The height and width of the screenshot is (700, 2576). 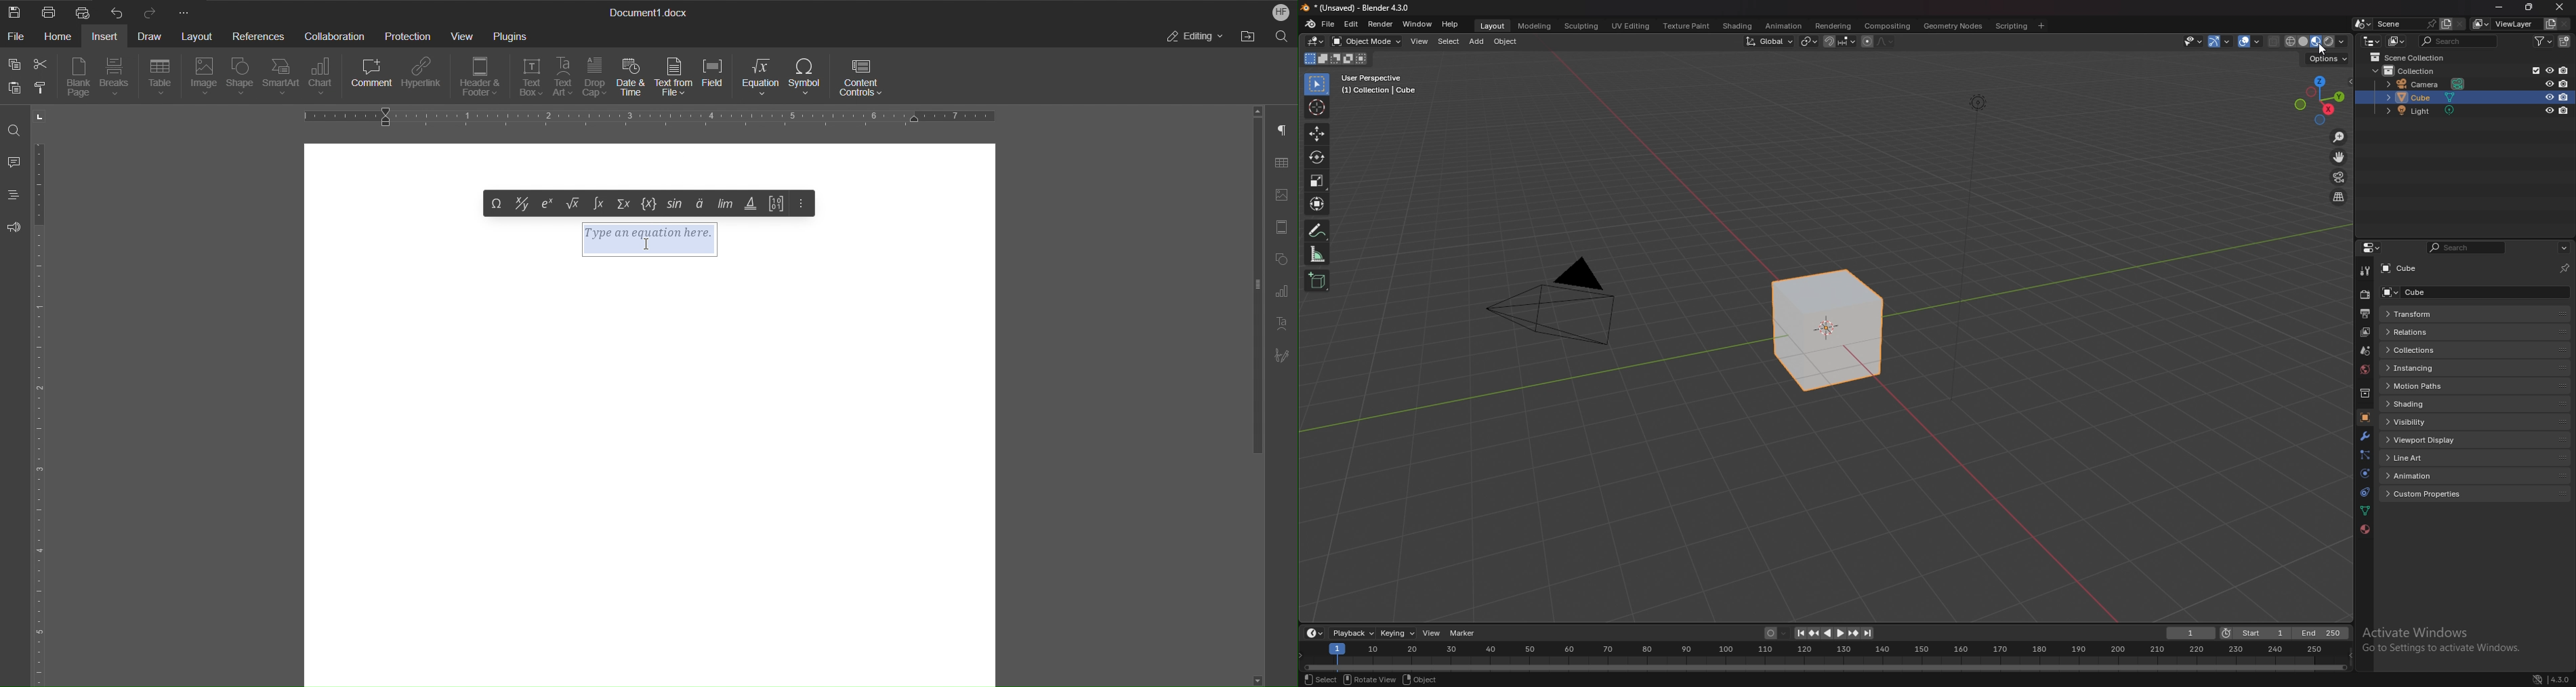 I want to click on seek, so click(x=1827, y=658).